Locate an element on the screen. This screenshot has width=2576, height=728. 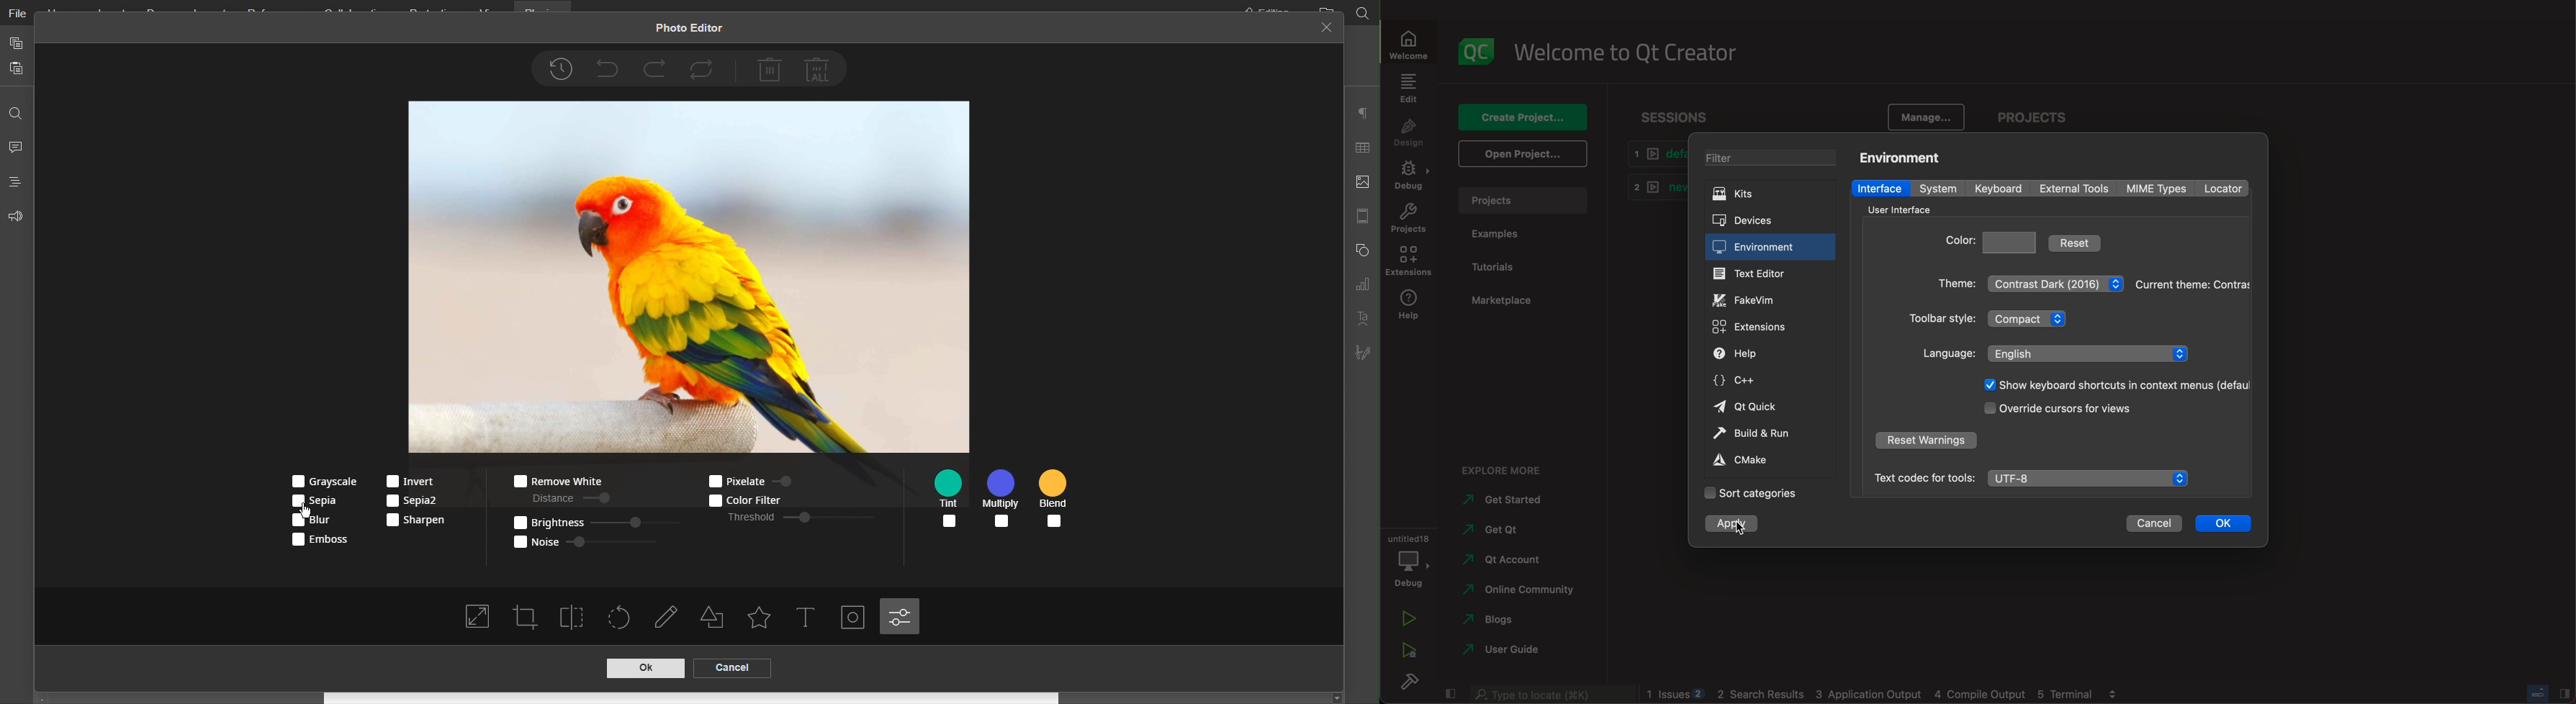
Ok is located at coordinates (644, 669).